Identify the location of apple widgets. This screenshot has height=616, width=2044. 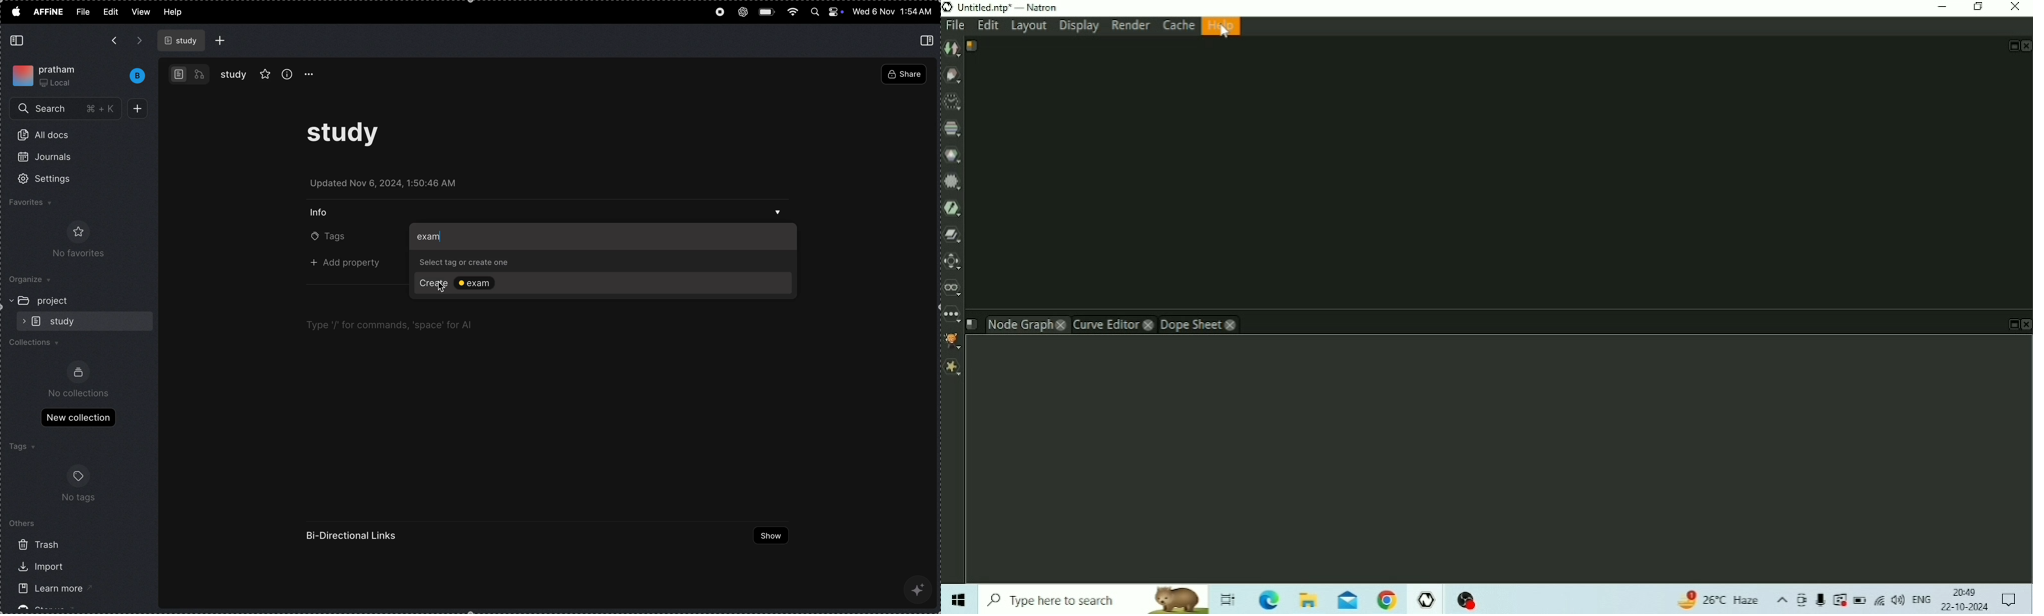
(827, 13).